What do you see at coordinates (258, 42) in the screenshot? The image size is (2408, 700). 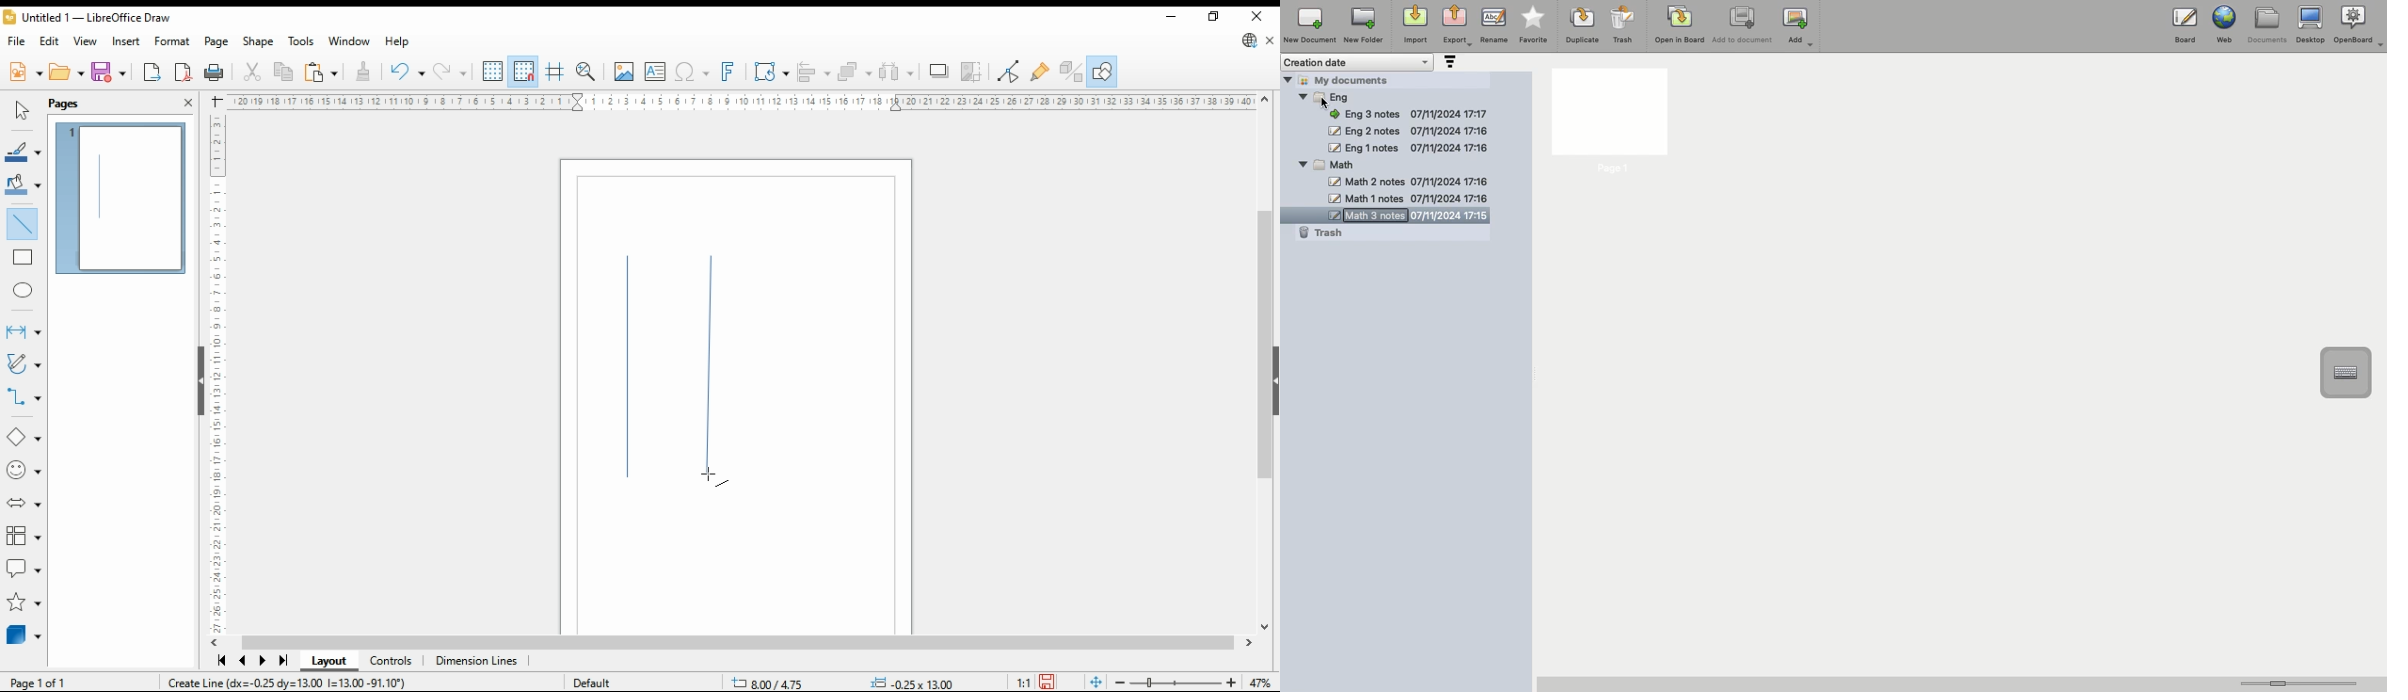 I see `shape` at bounding box center [258, 42].